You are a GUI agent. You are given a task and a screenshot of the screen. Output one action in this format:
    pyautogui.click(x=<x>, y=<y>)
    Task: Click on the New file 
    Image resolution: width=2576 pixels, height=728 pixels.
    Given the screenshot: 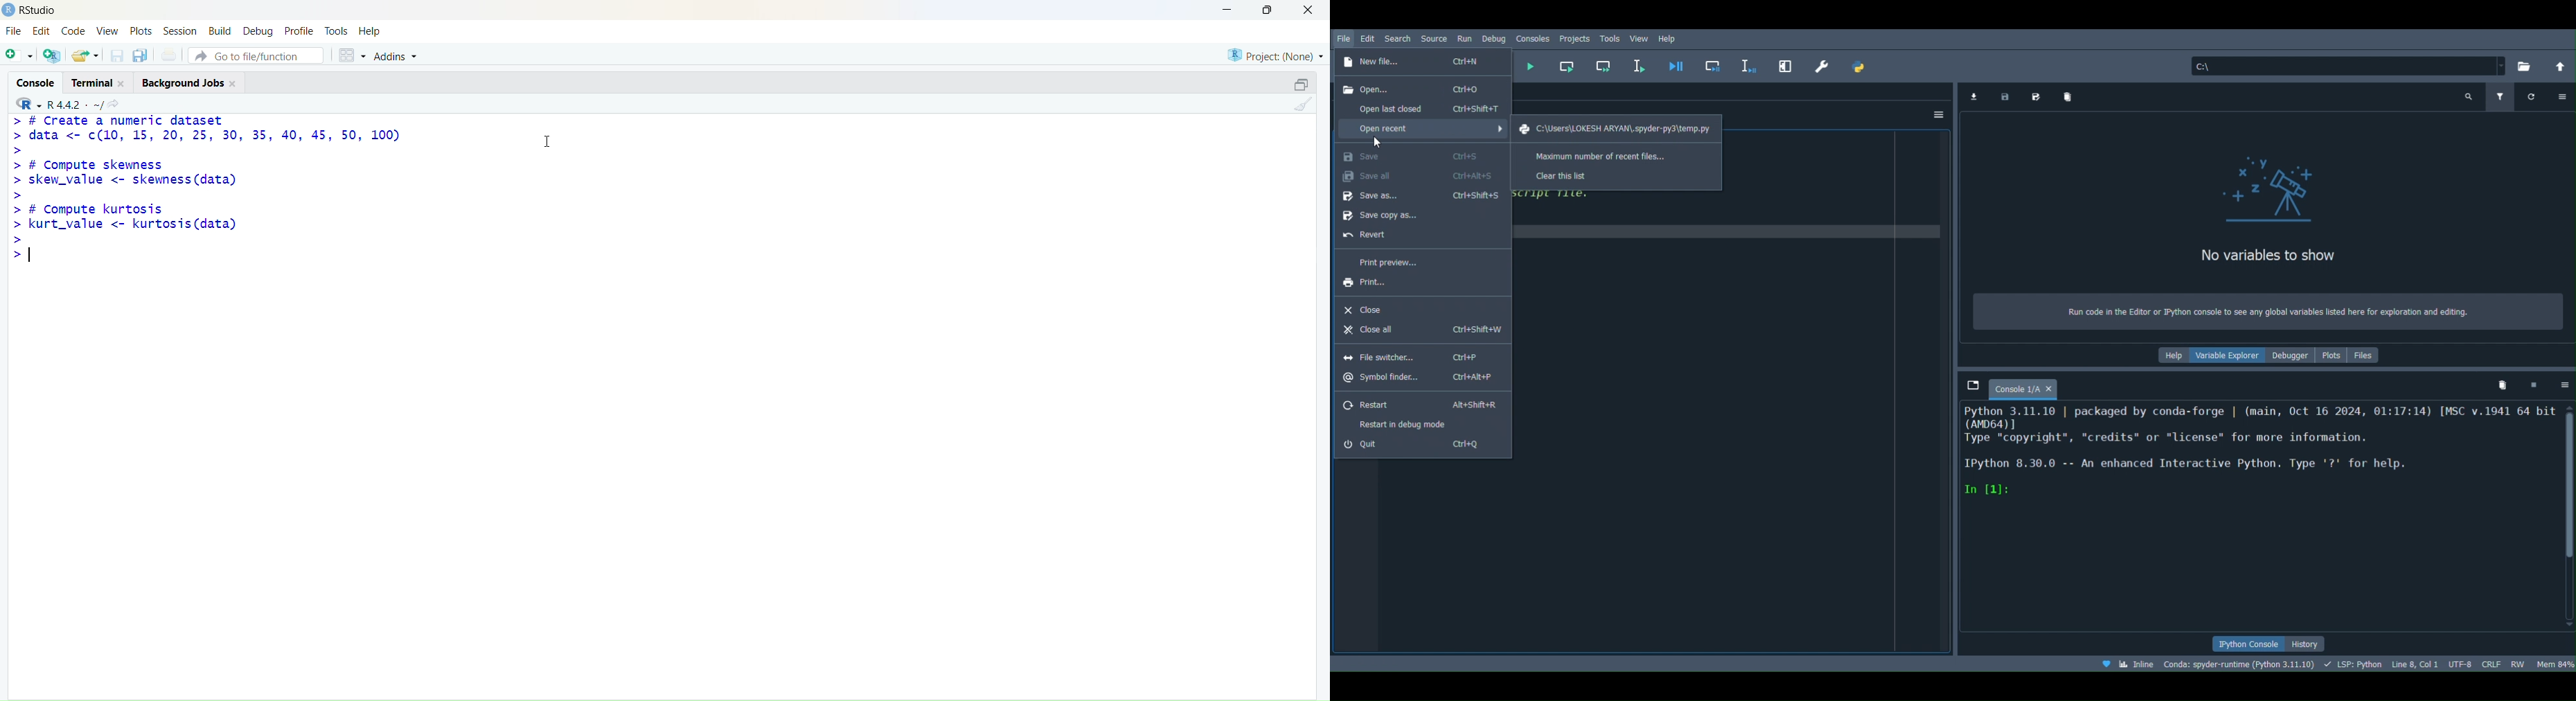 What is the action you would take?
    pyautogui.click(x=1423, y=63)
    